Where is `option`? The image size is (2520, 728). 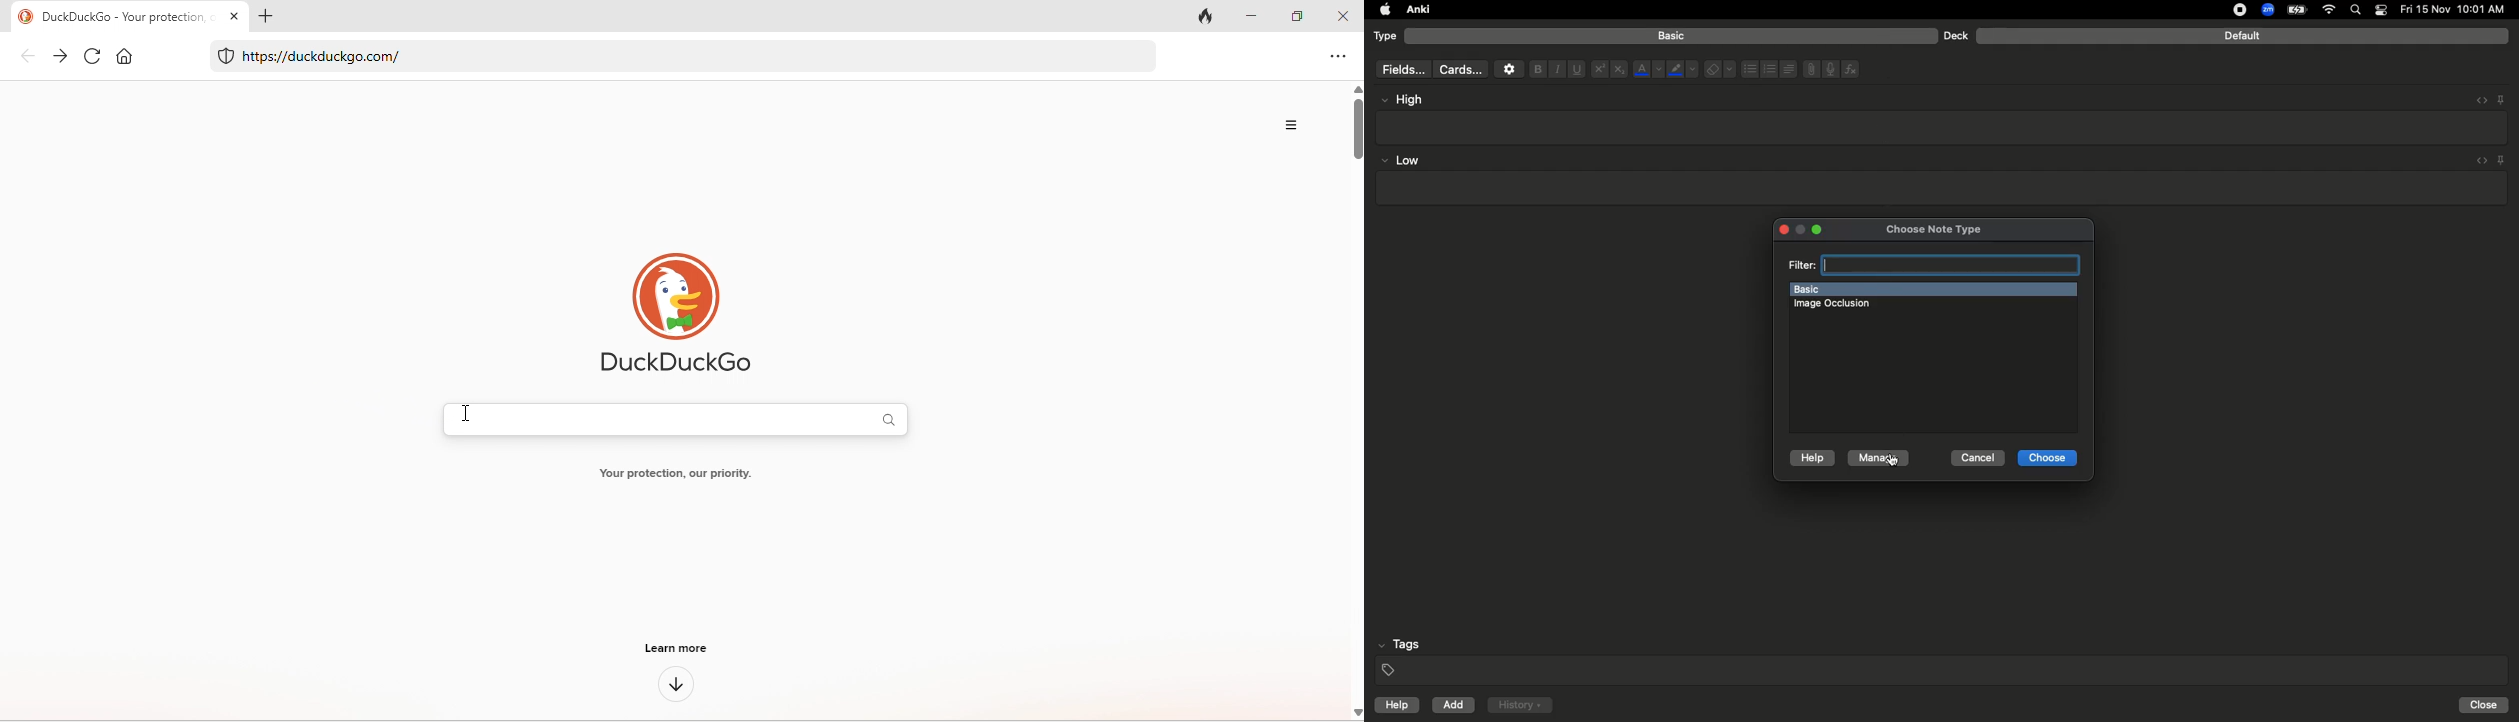 option is located at coordinates (1335, 58).